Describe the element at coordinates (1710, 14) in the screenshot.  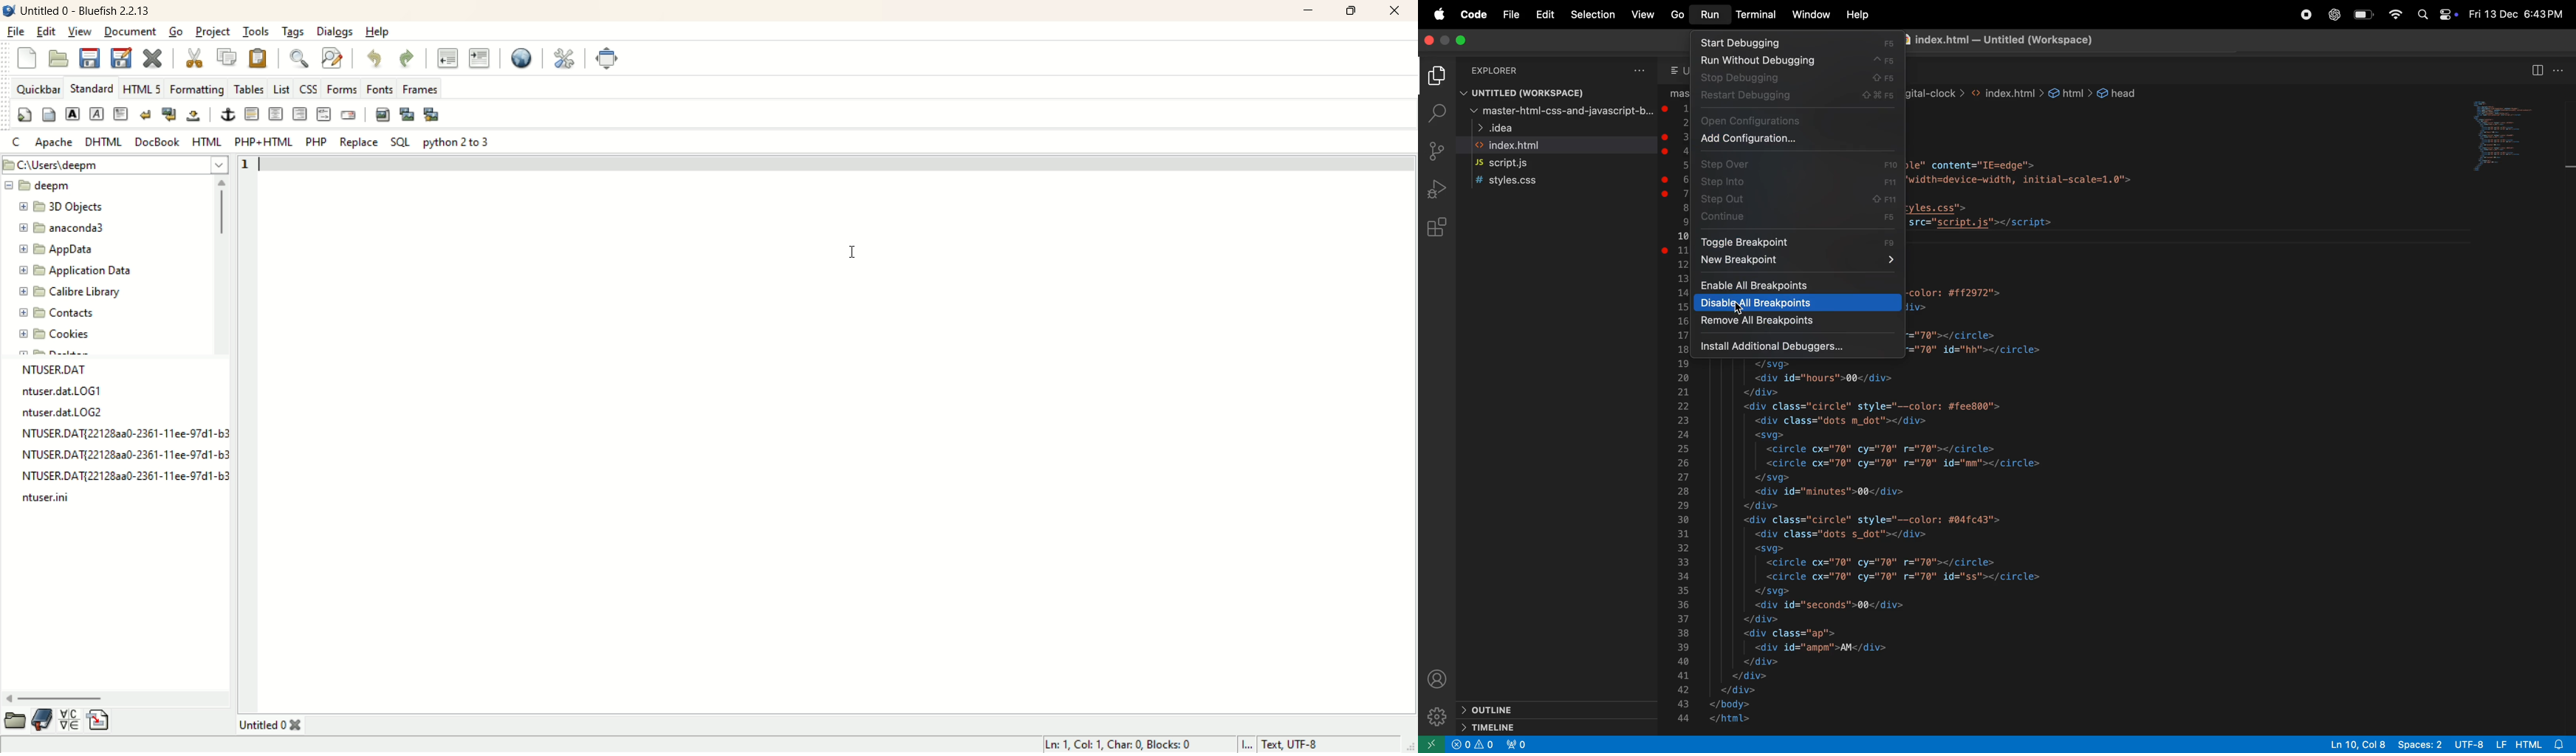
I see `run` at that location.